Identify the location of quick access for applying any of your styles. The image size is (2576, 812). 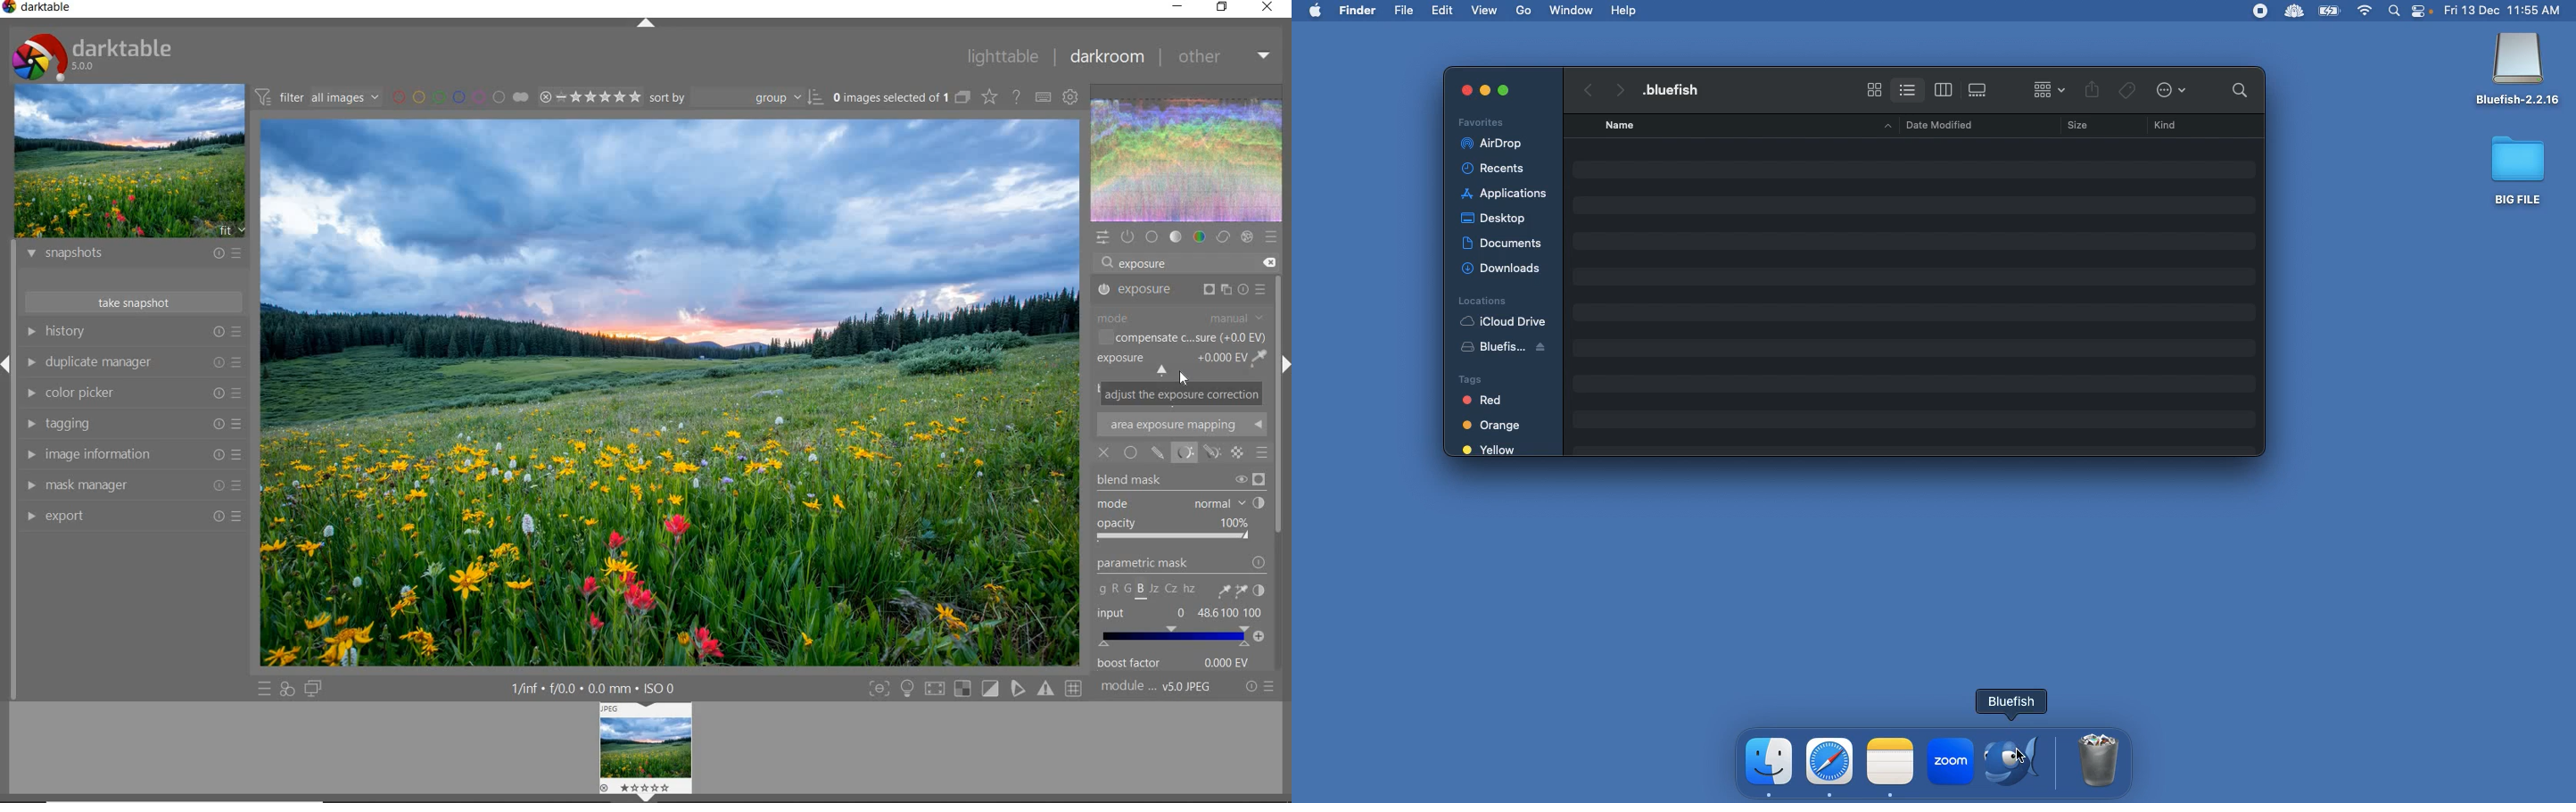
(286, 690).